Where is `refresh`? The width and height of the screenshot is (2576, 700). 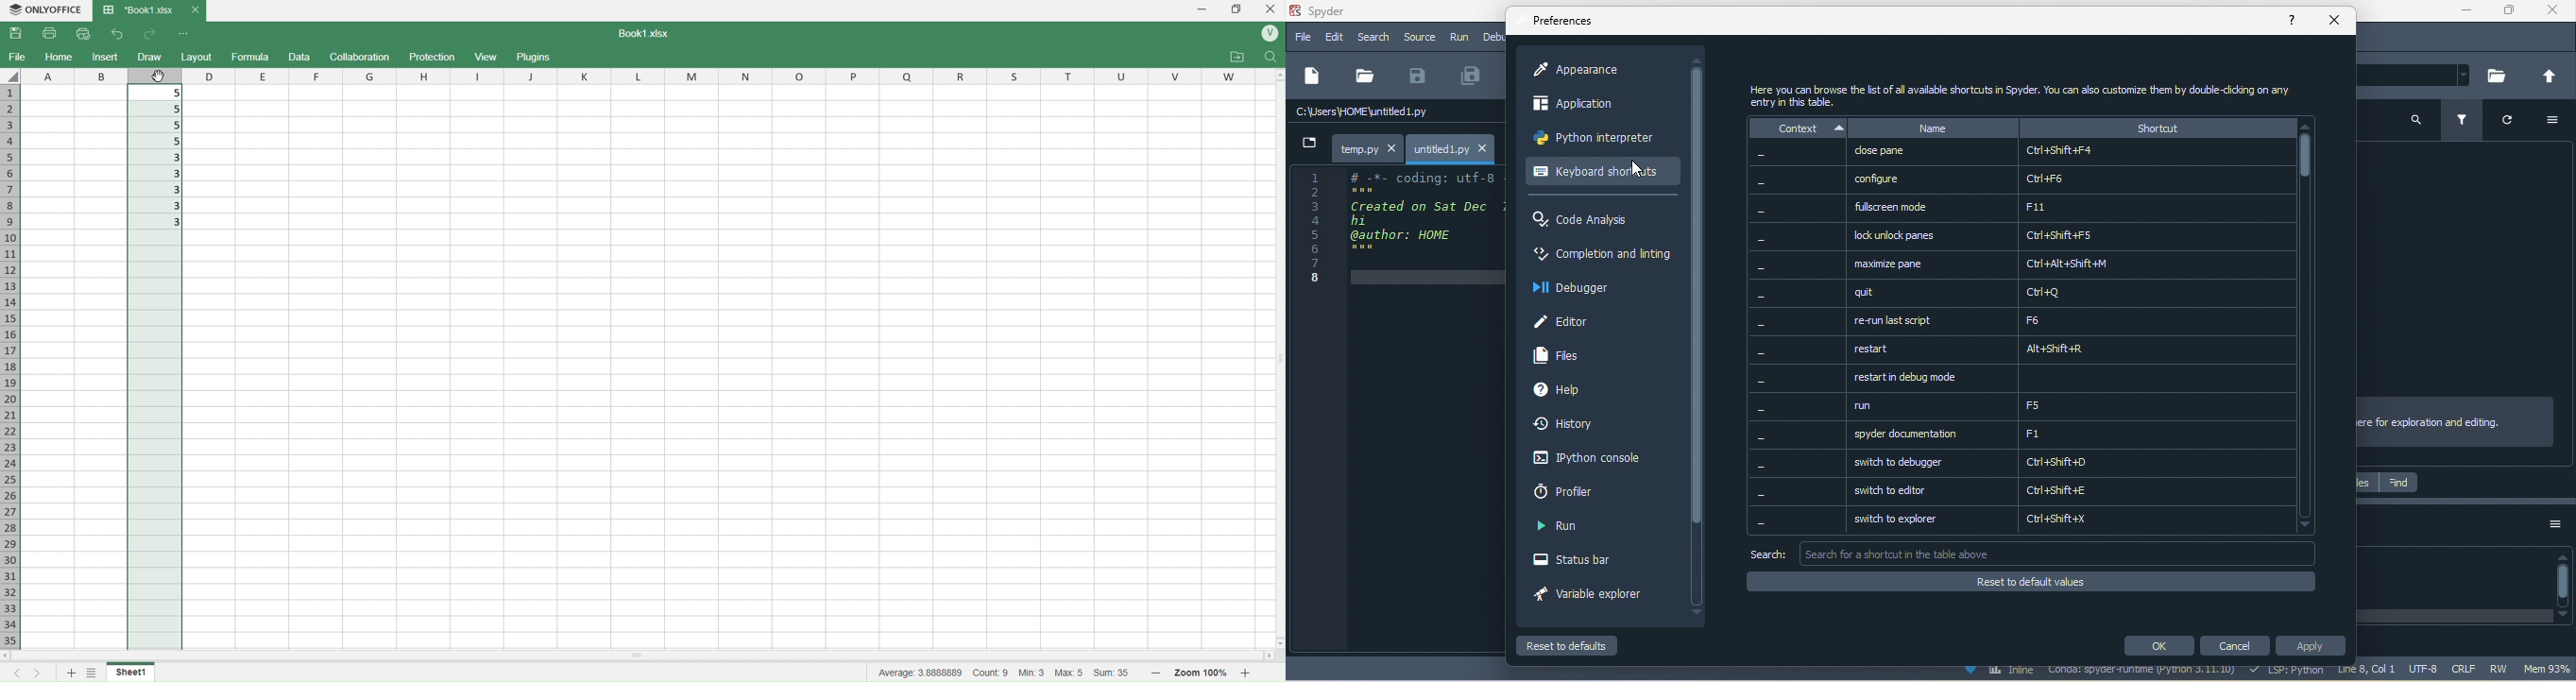
refresh is located at coordinates (2503, 123).